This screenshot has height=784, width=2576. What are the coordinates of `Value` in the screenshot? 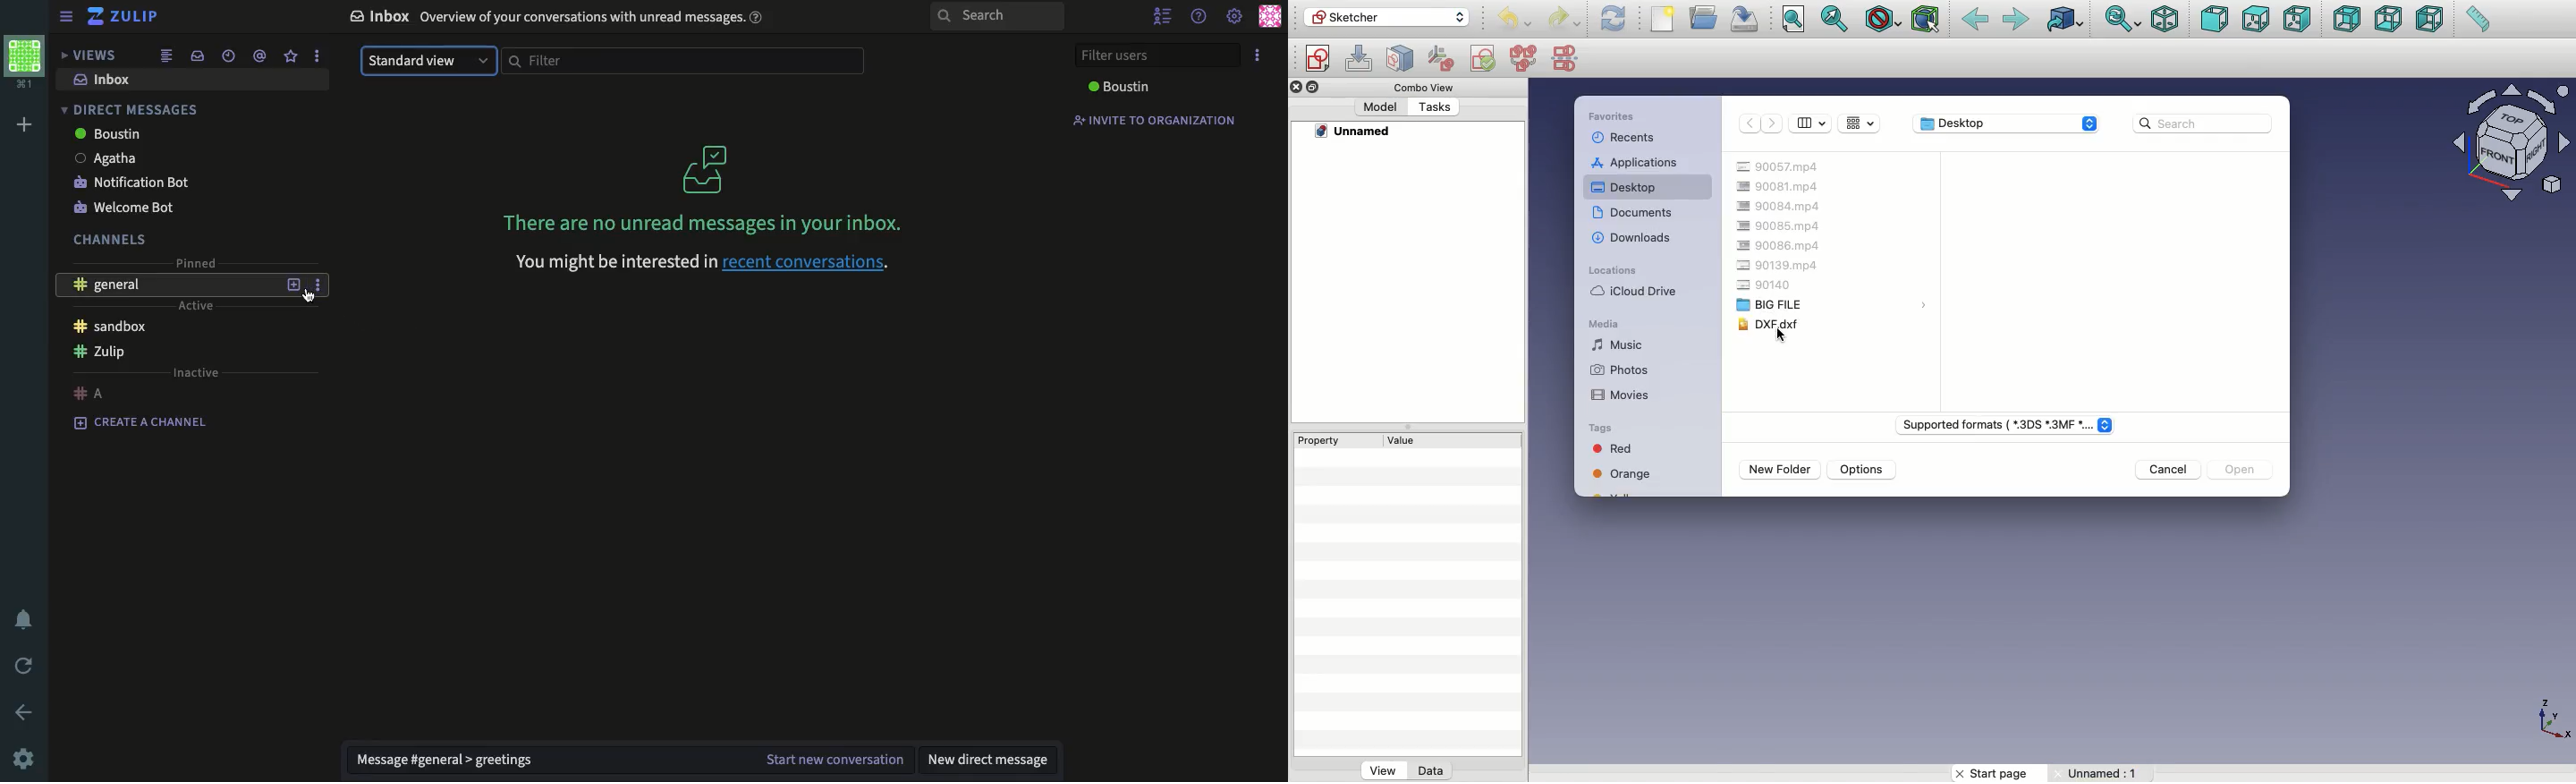 It's located at (1408, 440).